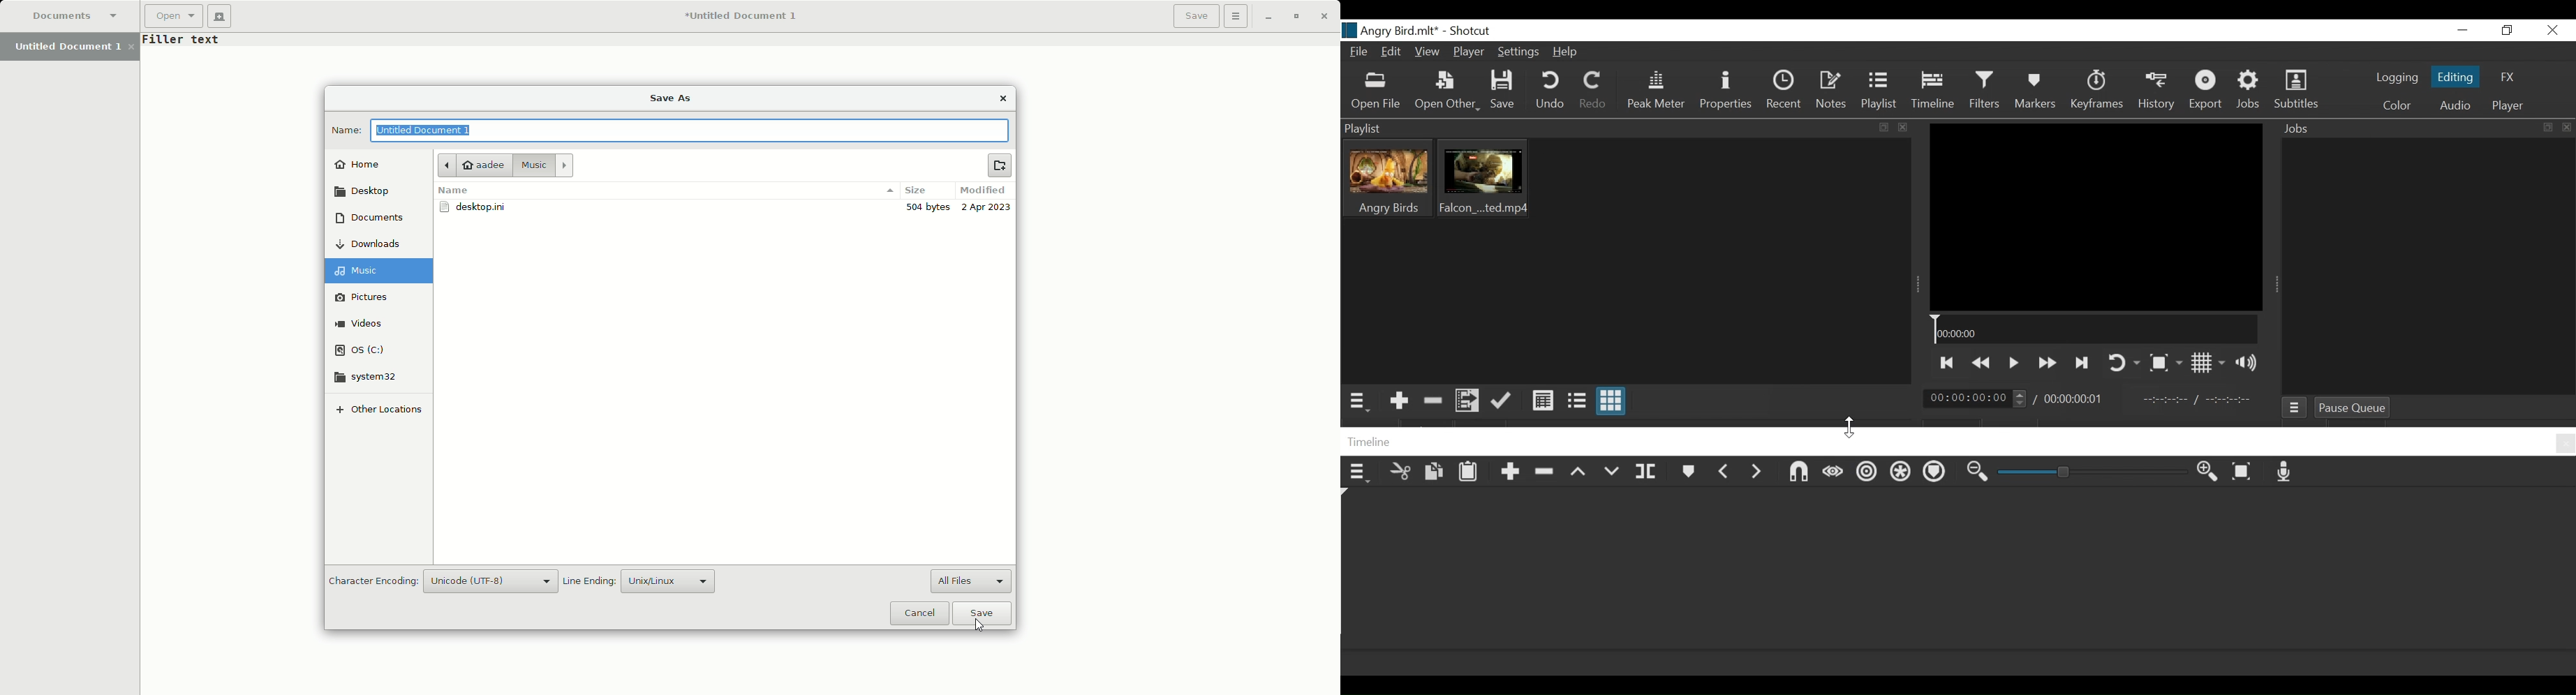 The height and width of the screenshot is (700, 2576). I want to click on Total Duration, so click(2079, 398).